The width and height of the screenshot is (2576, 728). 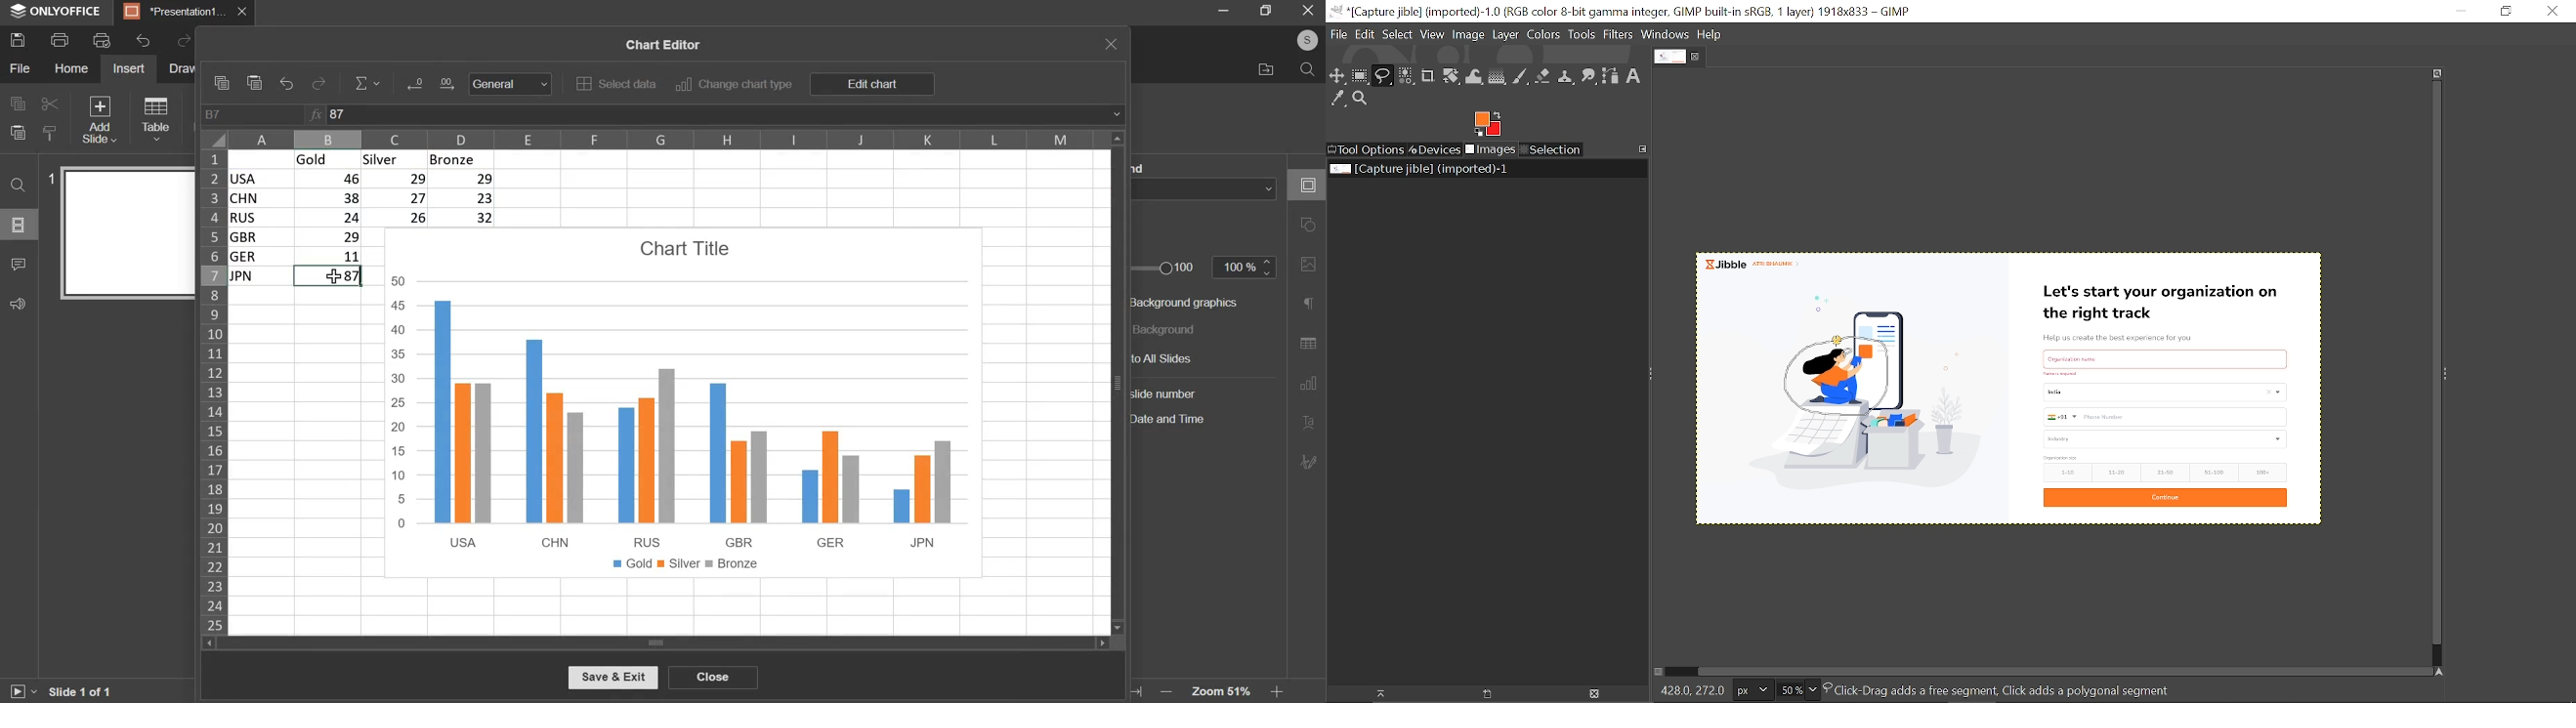 What do you see at coordinates (1451, 77) in the screenshot?
I see `Unified transform tool` at bounding box center [1451, 77].